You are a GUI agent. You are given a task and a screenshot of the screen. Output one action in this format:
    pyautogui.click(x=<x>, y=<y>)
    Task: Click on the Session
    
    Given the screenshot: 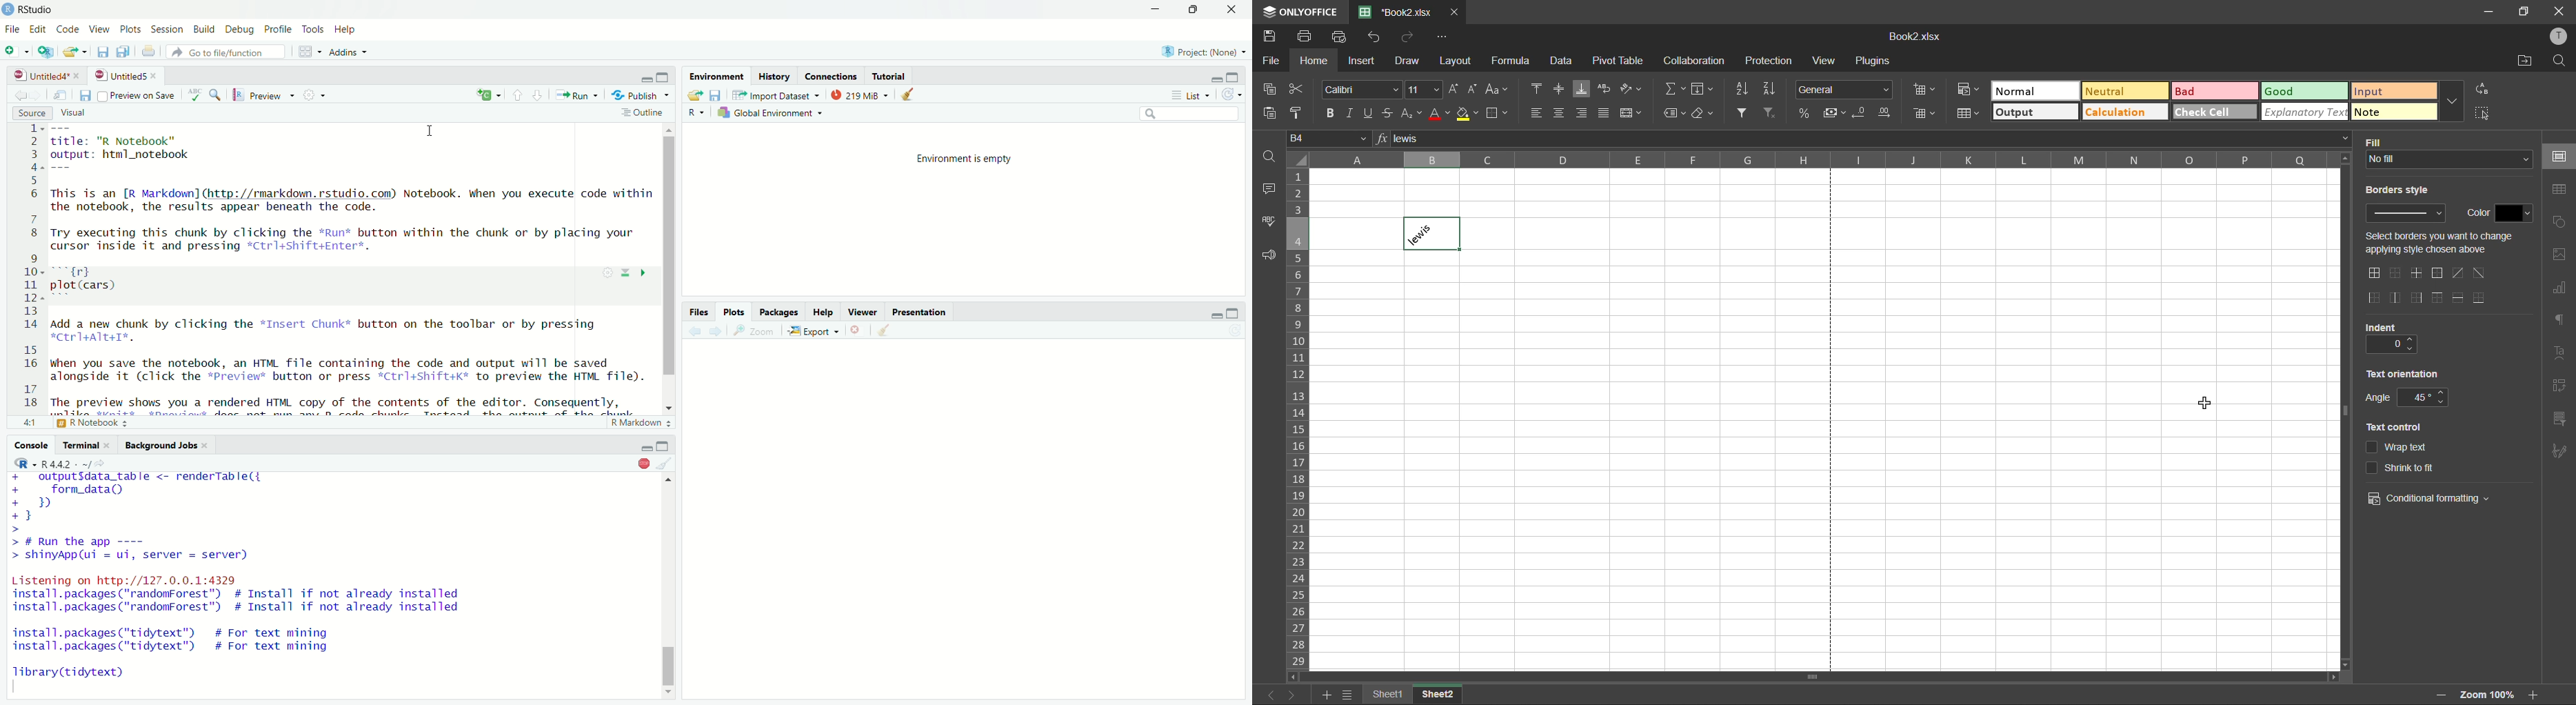 What is the action you would take?
    pyautogui.click(x=166, y=29)
    